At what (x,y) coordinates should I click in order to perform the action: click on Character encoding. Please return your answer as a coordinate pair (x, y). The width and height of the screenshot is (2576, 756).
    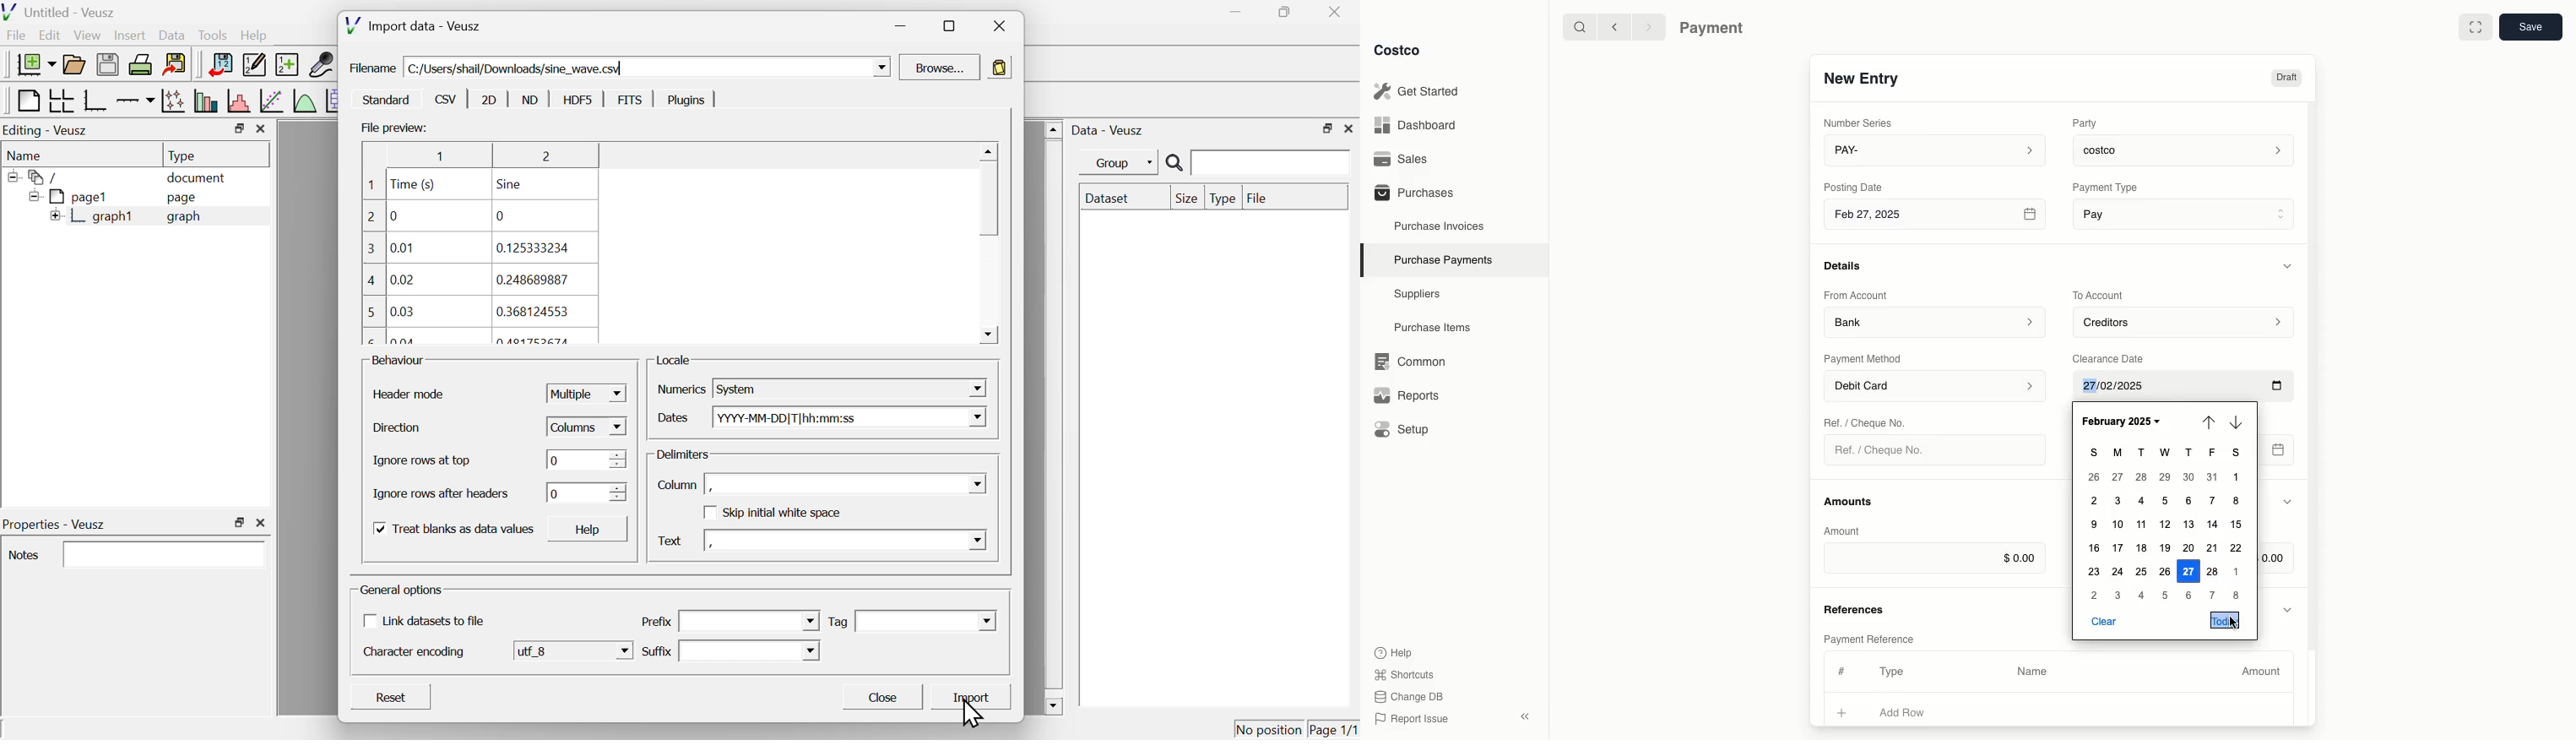
    Looking at the image, I should click on (414, 654).